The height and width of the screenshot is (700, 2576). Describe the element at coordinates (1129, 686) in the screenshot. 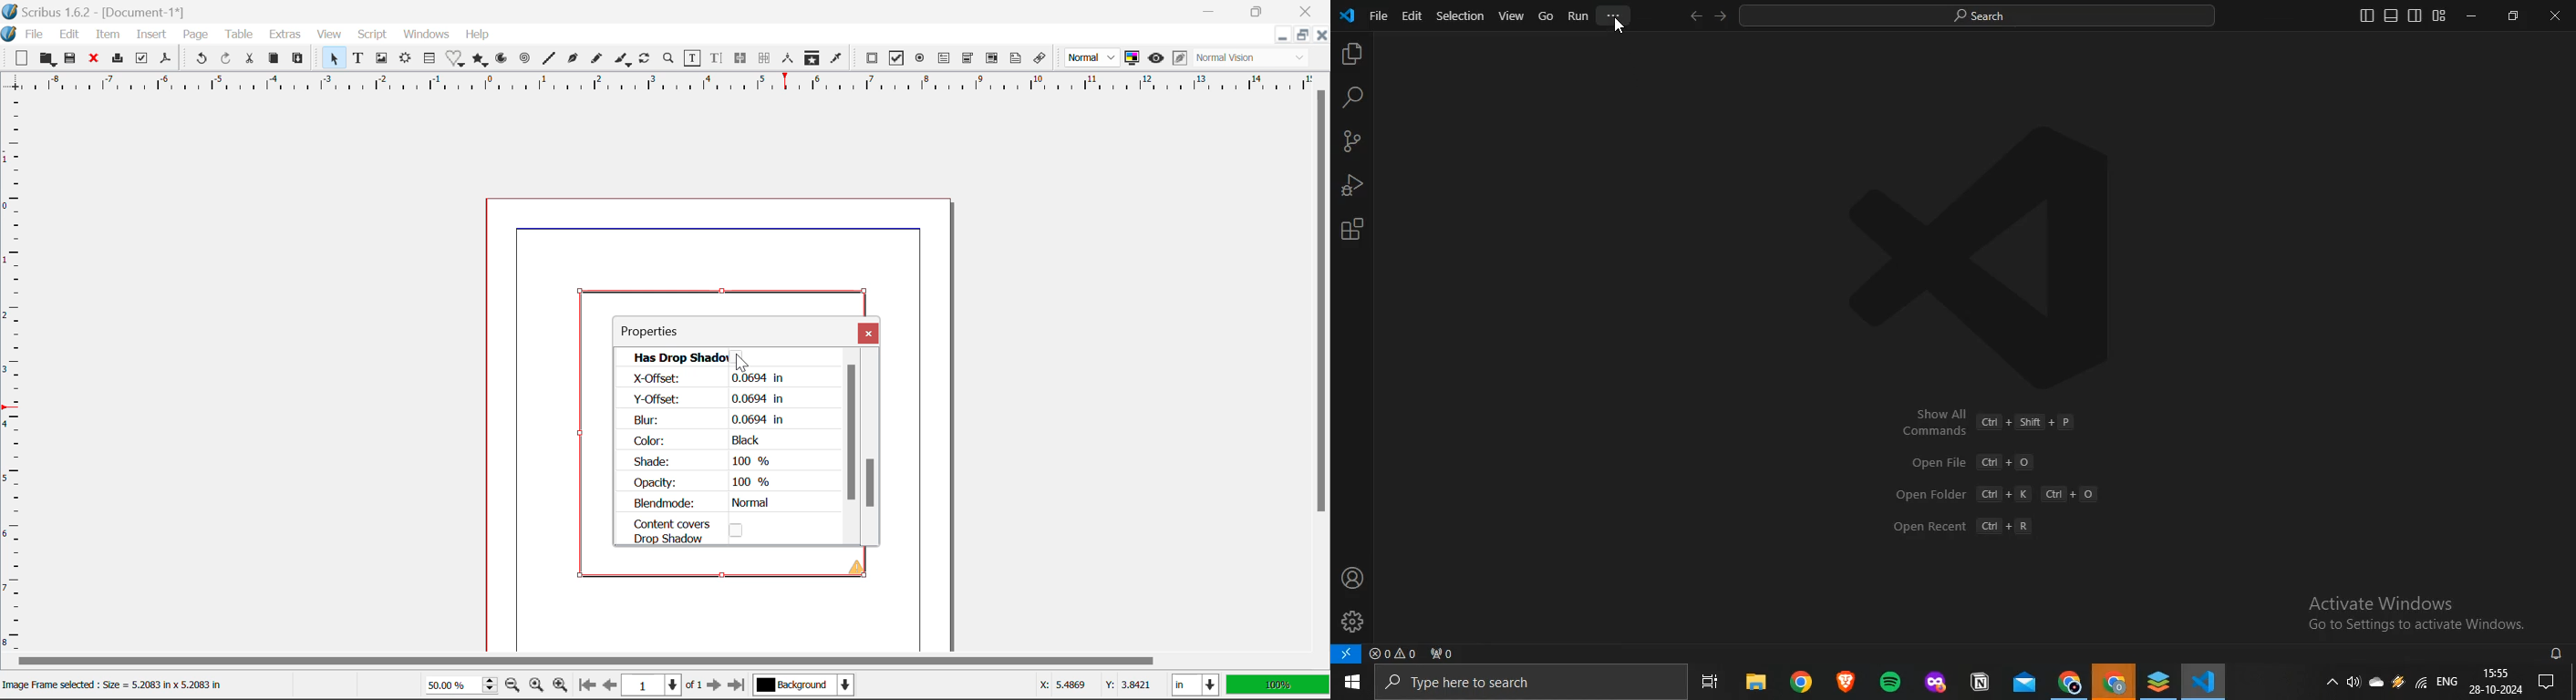

I see `Y: 3.8421` at that location.